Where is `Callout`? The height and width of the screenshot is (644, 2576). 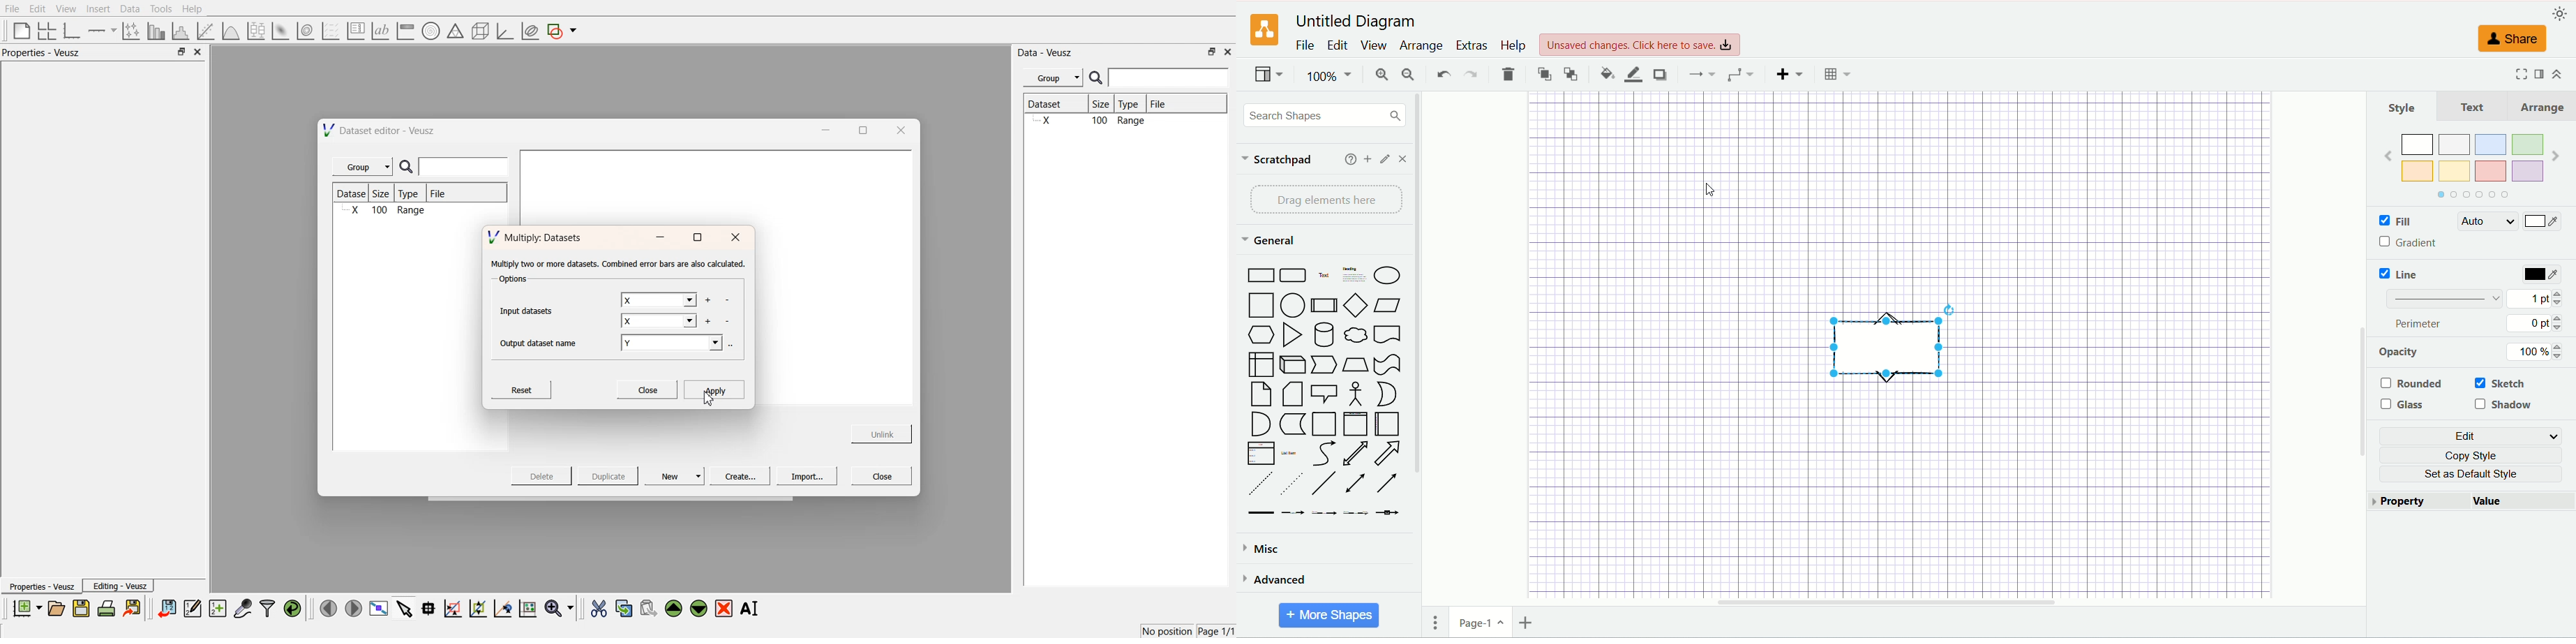
Callout is located at coordinates (1324, 393).